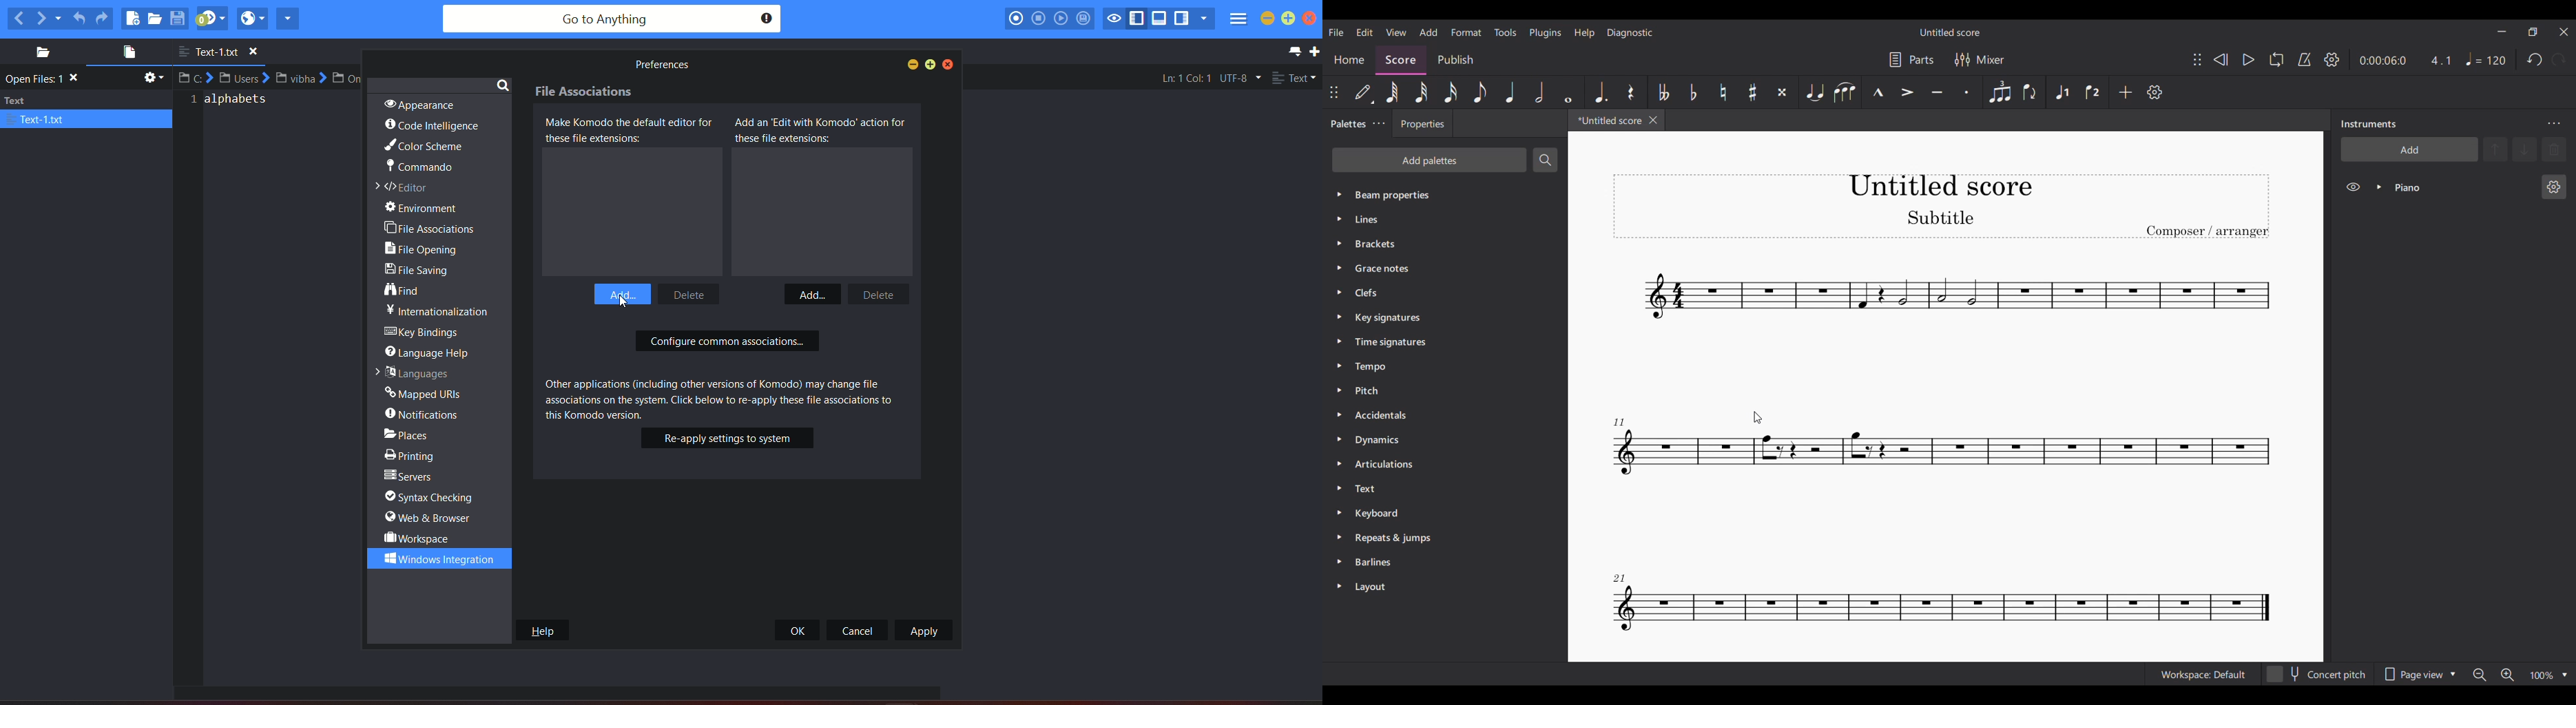 The height and width of the screenshot is (728, 2576). Describe the element at coordinates (1440, 367) in the screenshot. I see `Tempo` at that location.